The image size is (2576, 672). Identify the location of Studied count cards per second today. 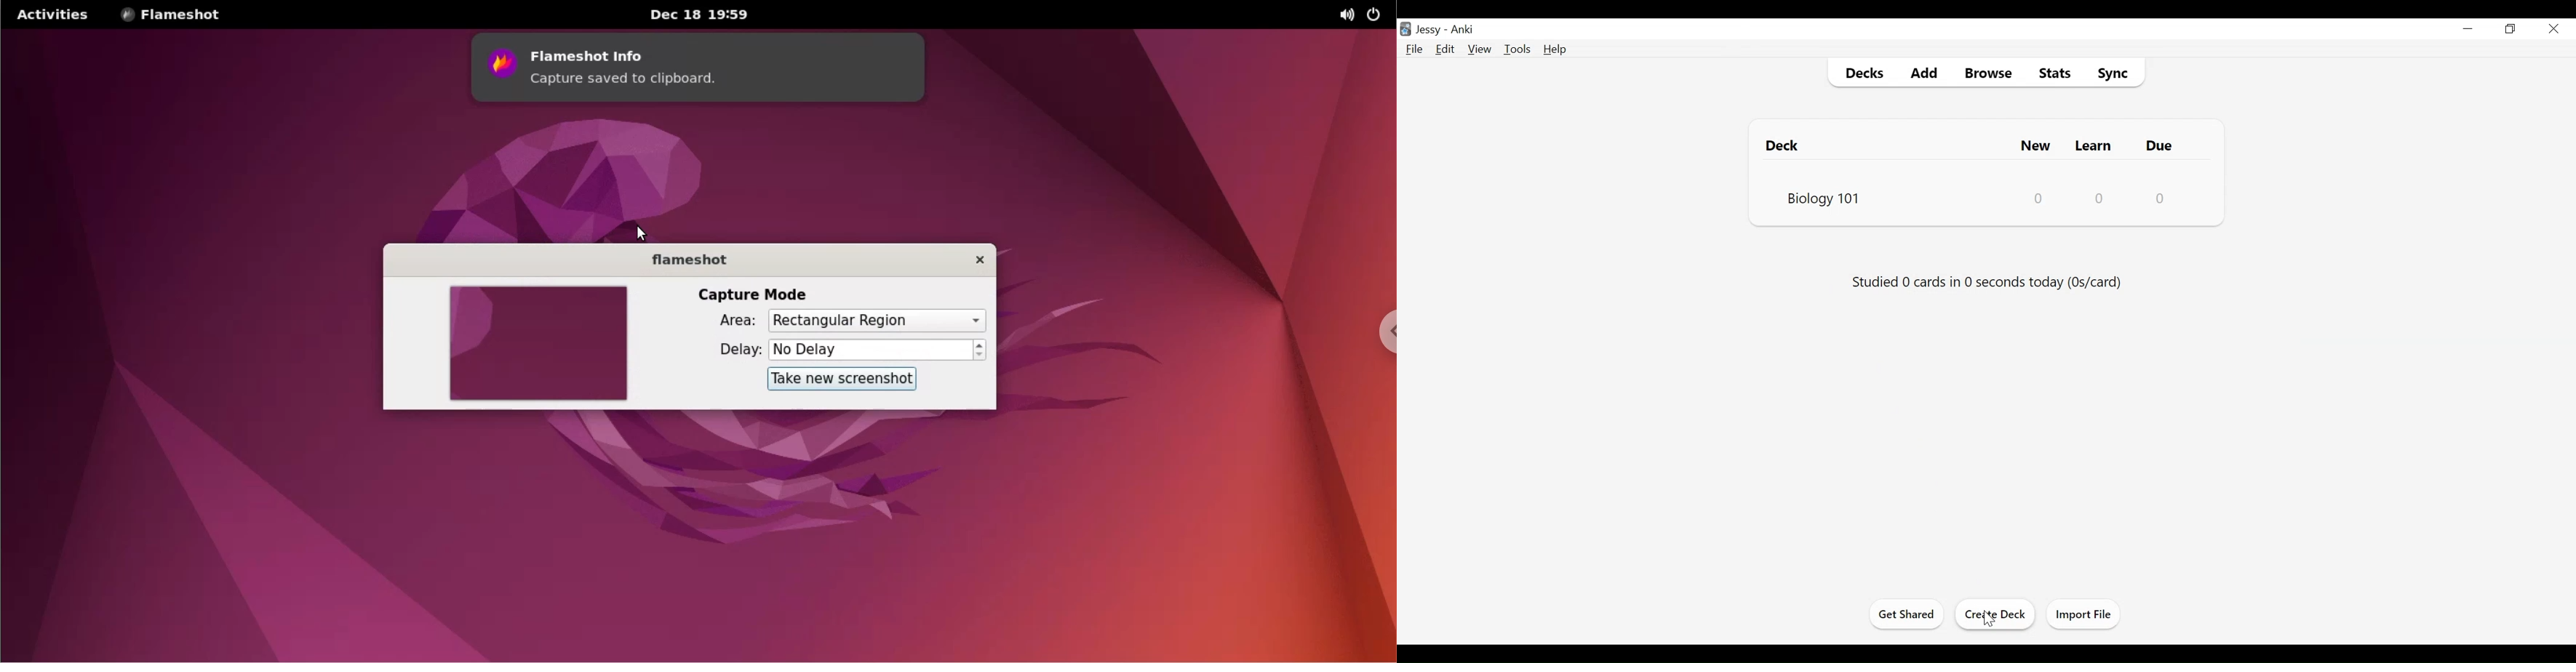
(1987, 281).